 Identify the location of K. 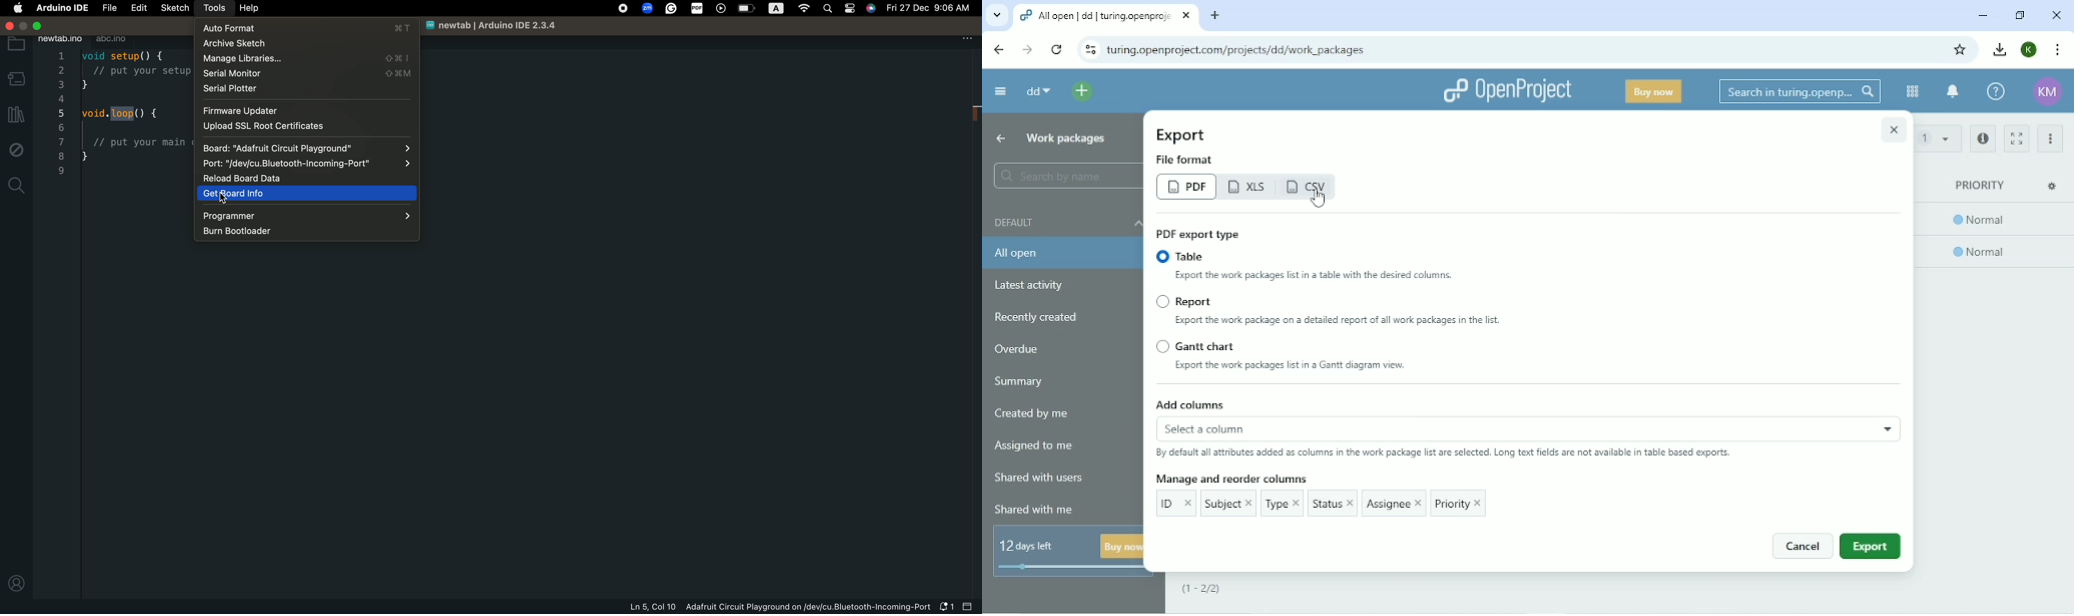
(2029, 50).